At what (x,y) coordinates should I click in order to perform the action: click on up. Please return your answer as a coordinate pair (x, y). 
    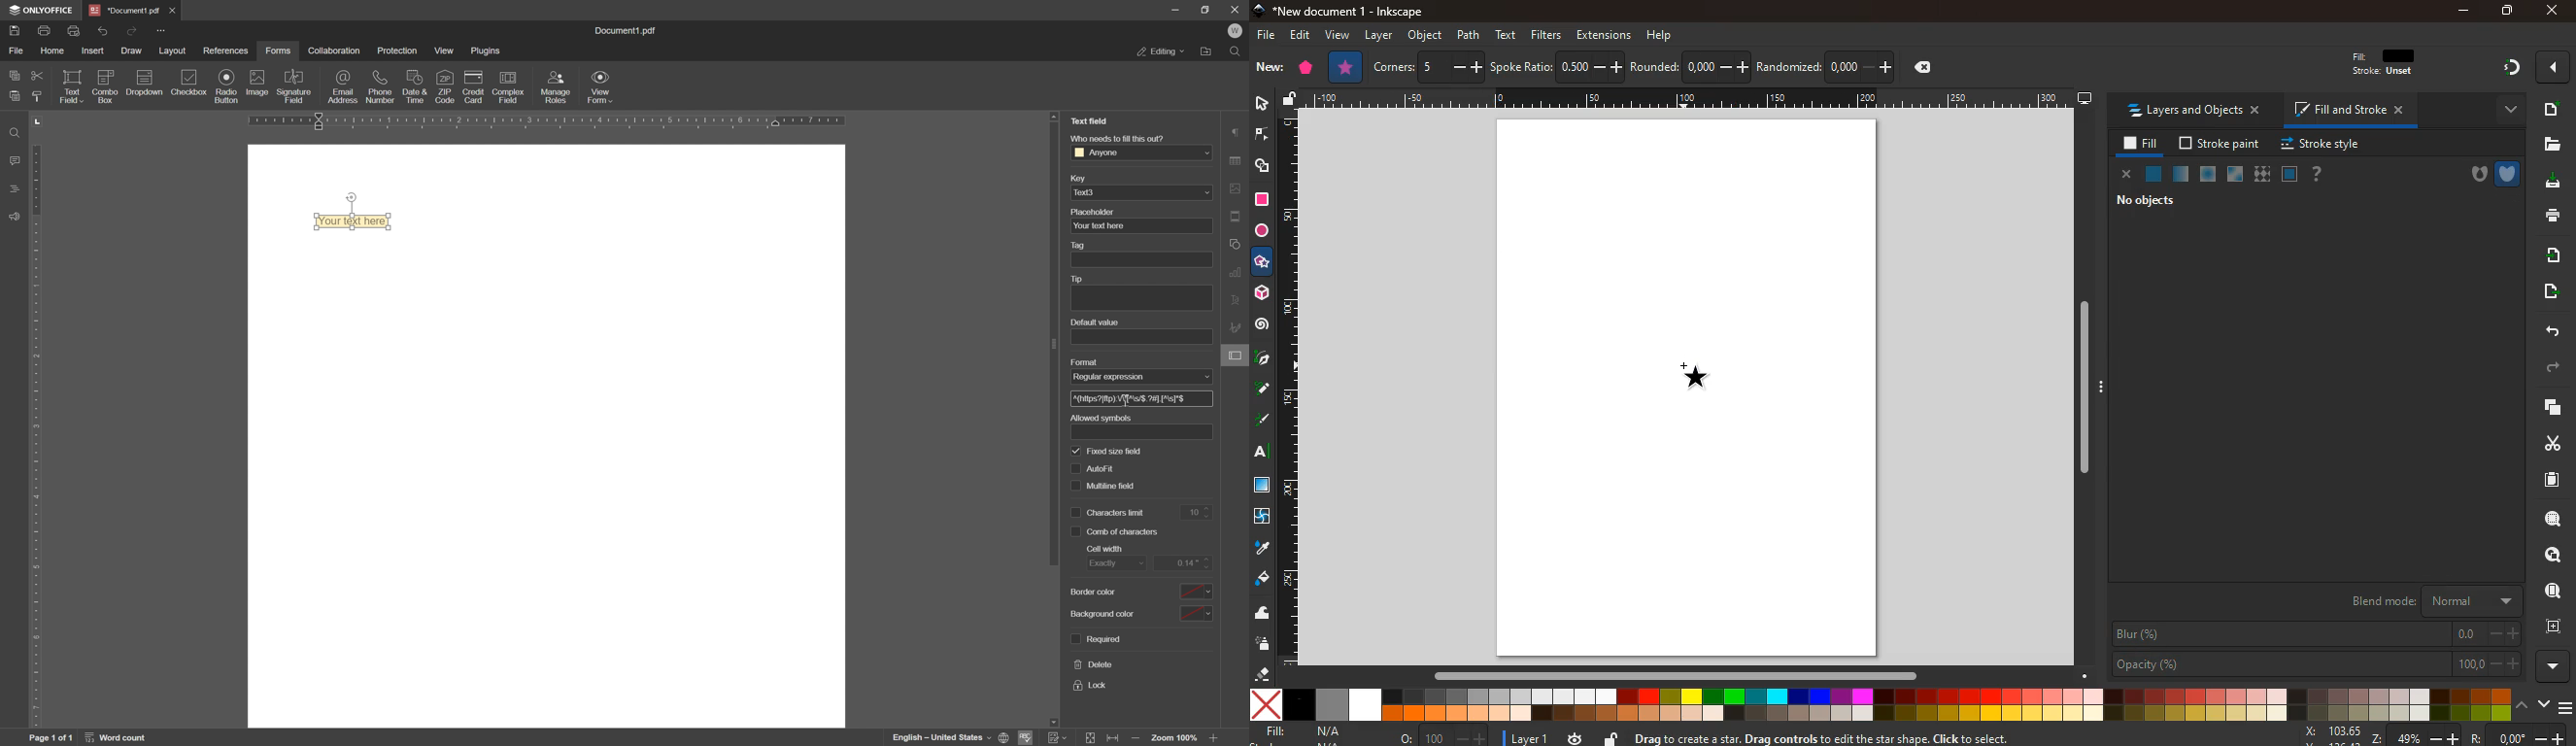
    Looking at the image, I should click on (2522, 704).